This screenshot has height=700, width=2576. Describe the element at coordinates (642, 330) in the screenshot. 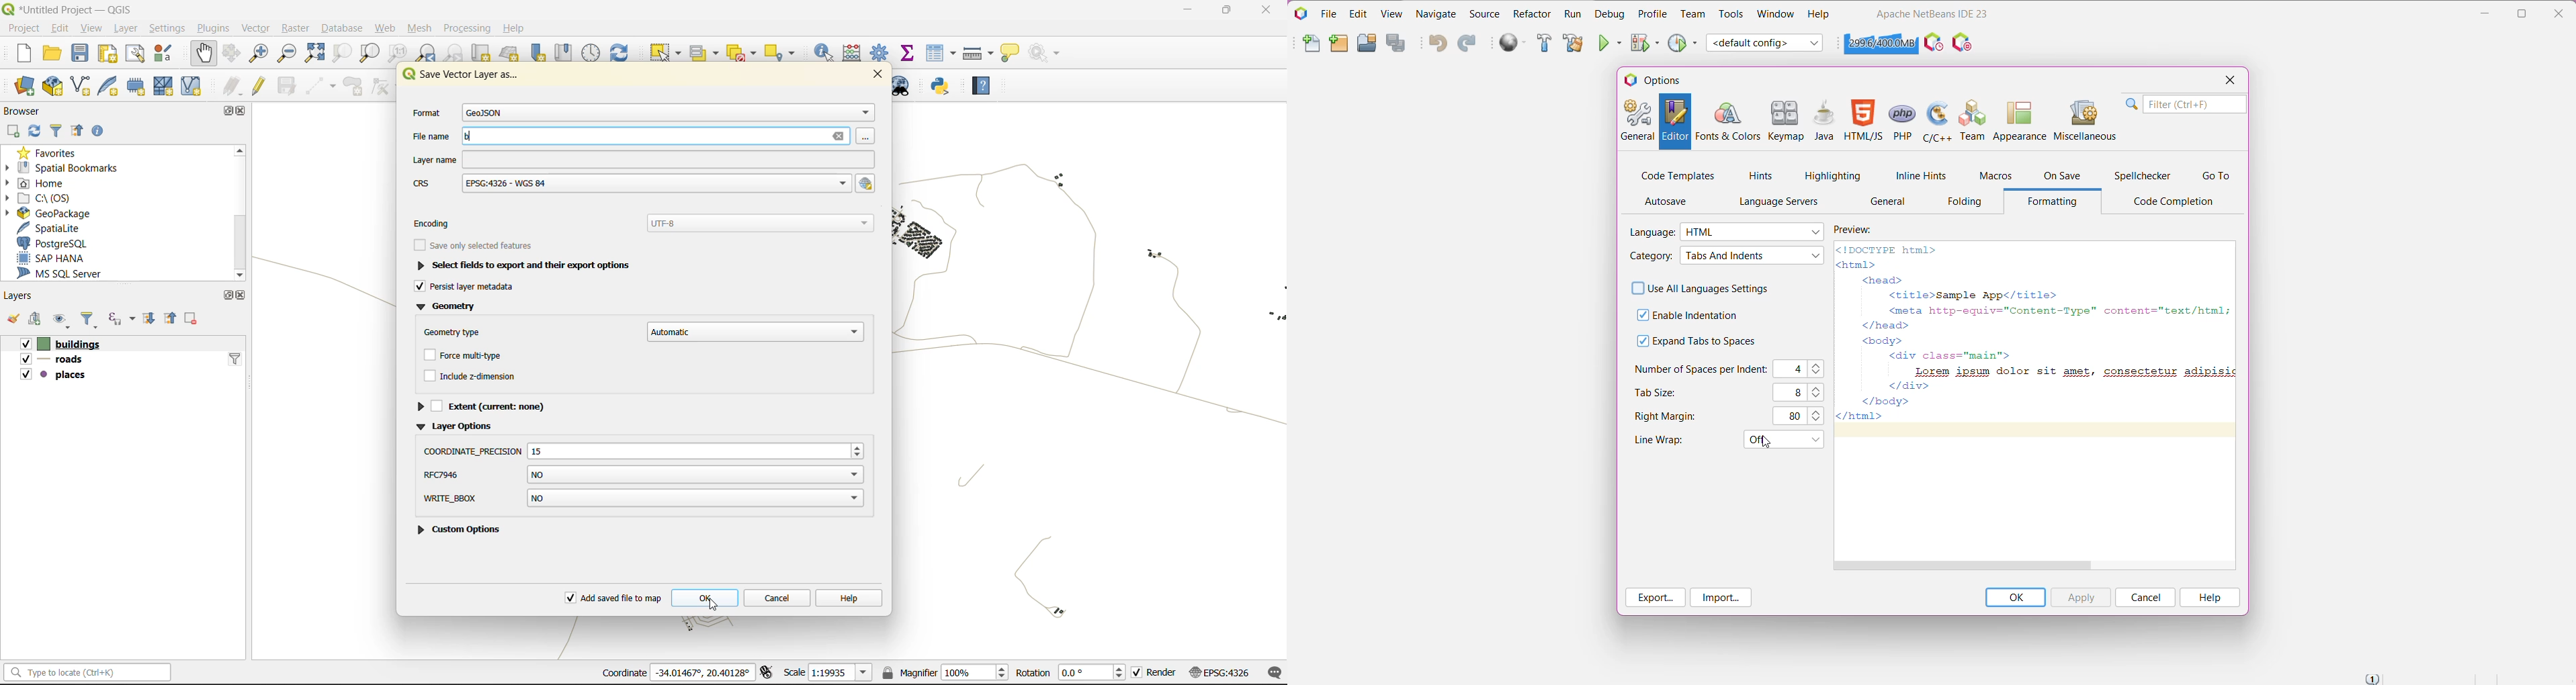

I see `geometry type` at that location.